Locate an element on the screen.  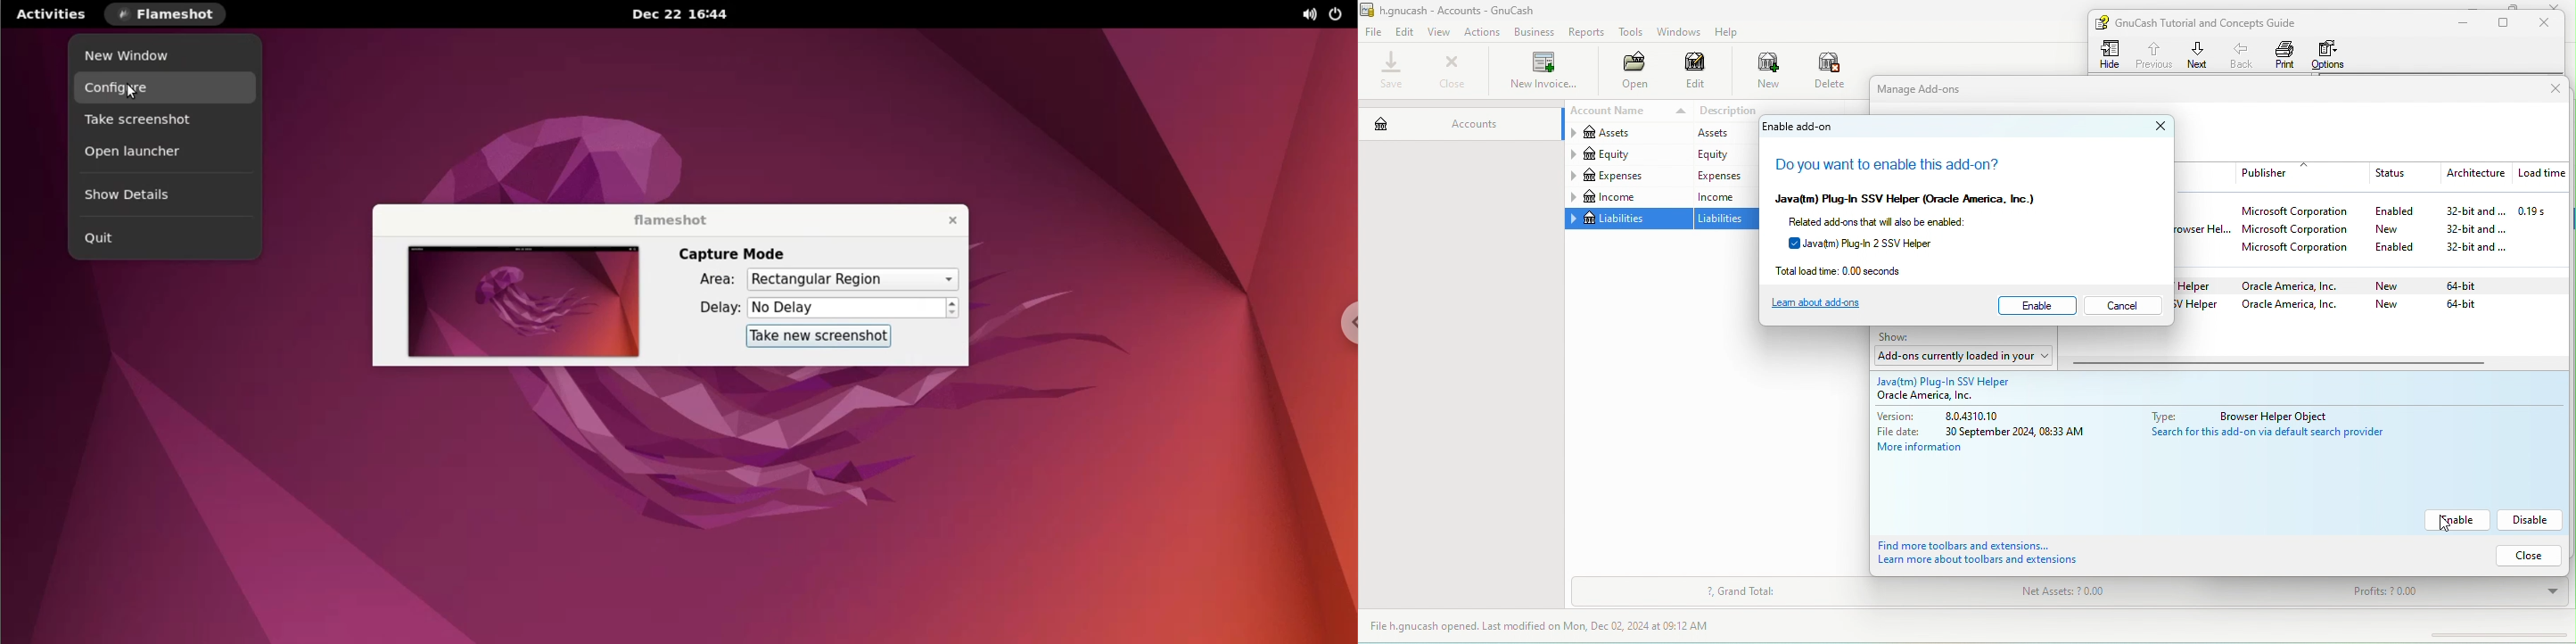
file h.gnucash opened last modified on mon, dec 02,2024 at 09.12 am is located at coordinates (1553, 627).